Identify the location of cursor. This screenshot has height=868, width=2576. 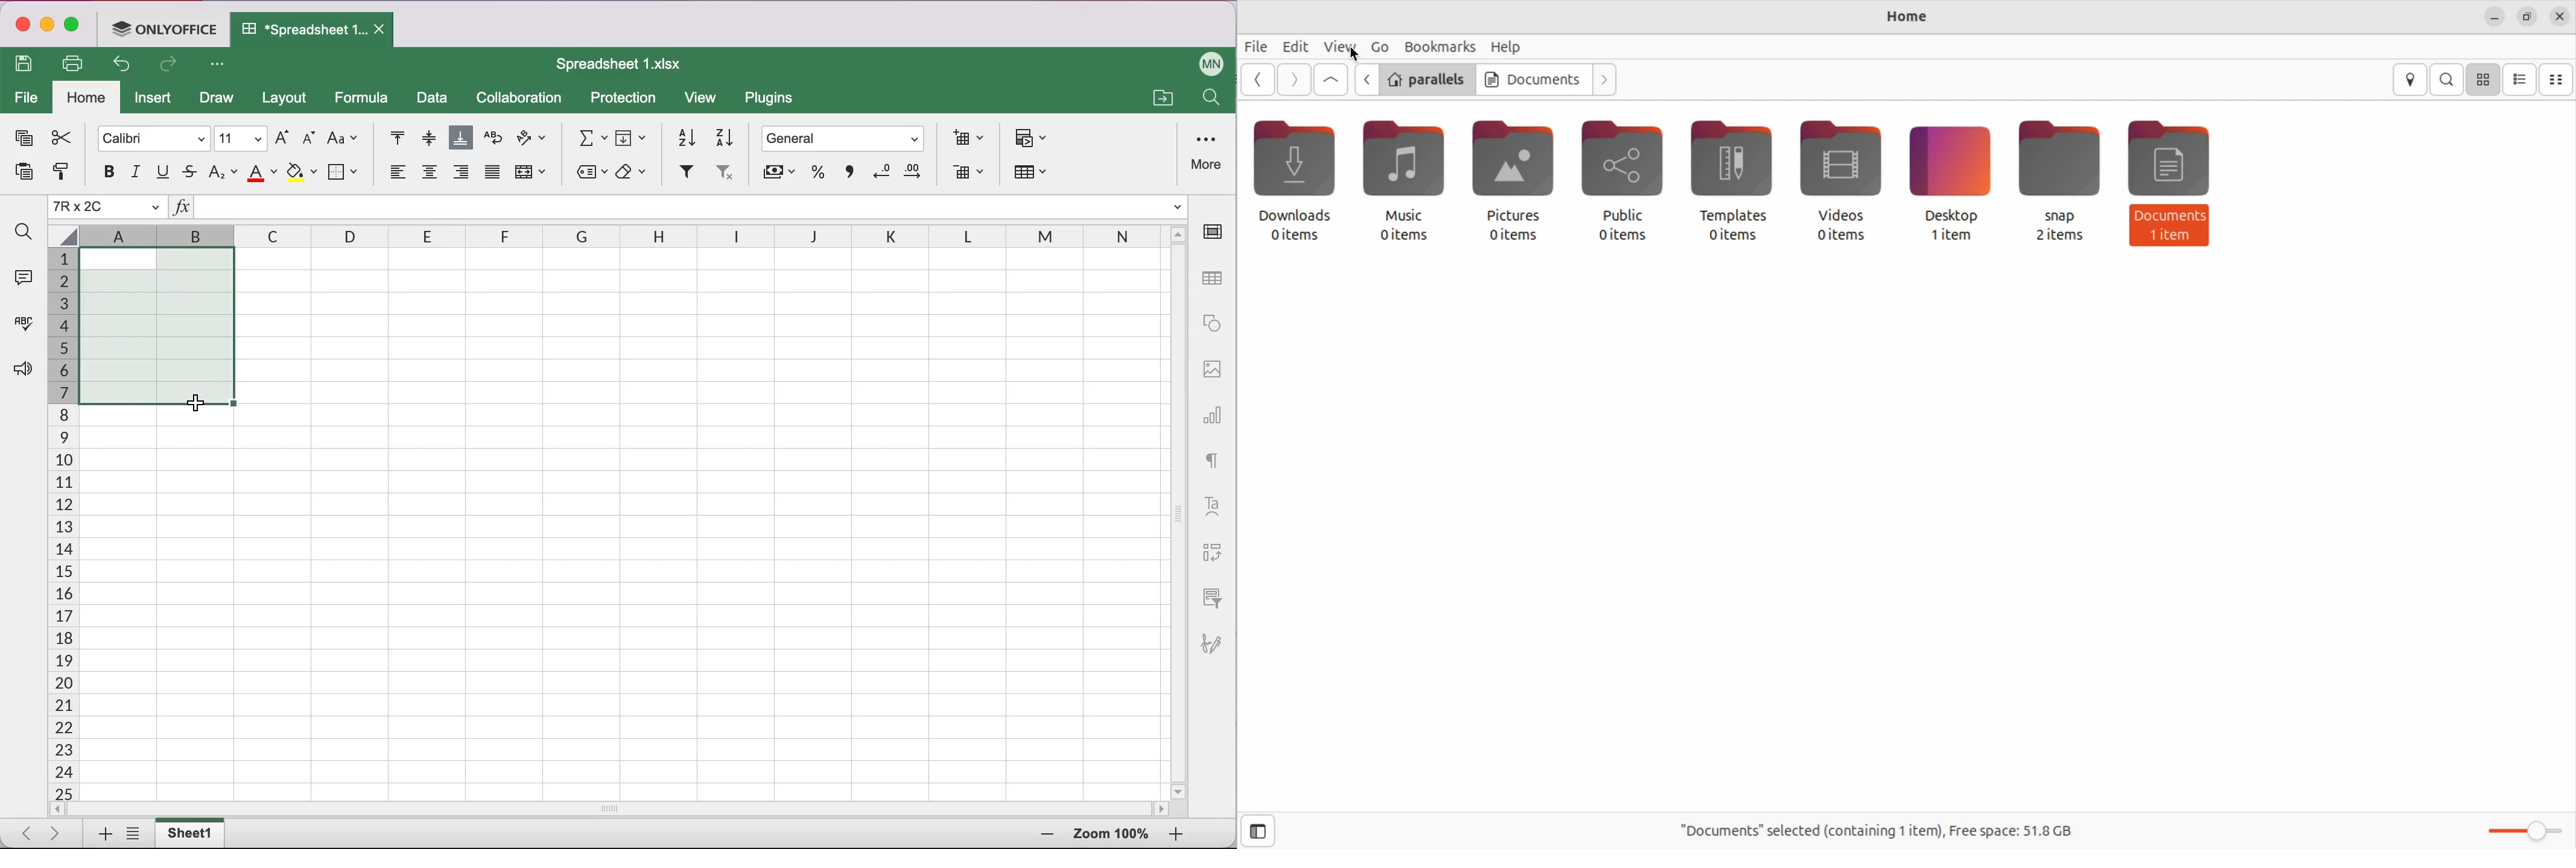
(1356, 56).